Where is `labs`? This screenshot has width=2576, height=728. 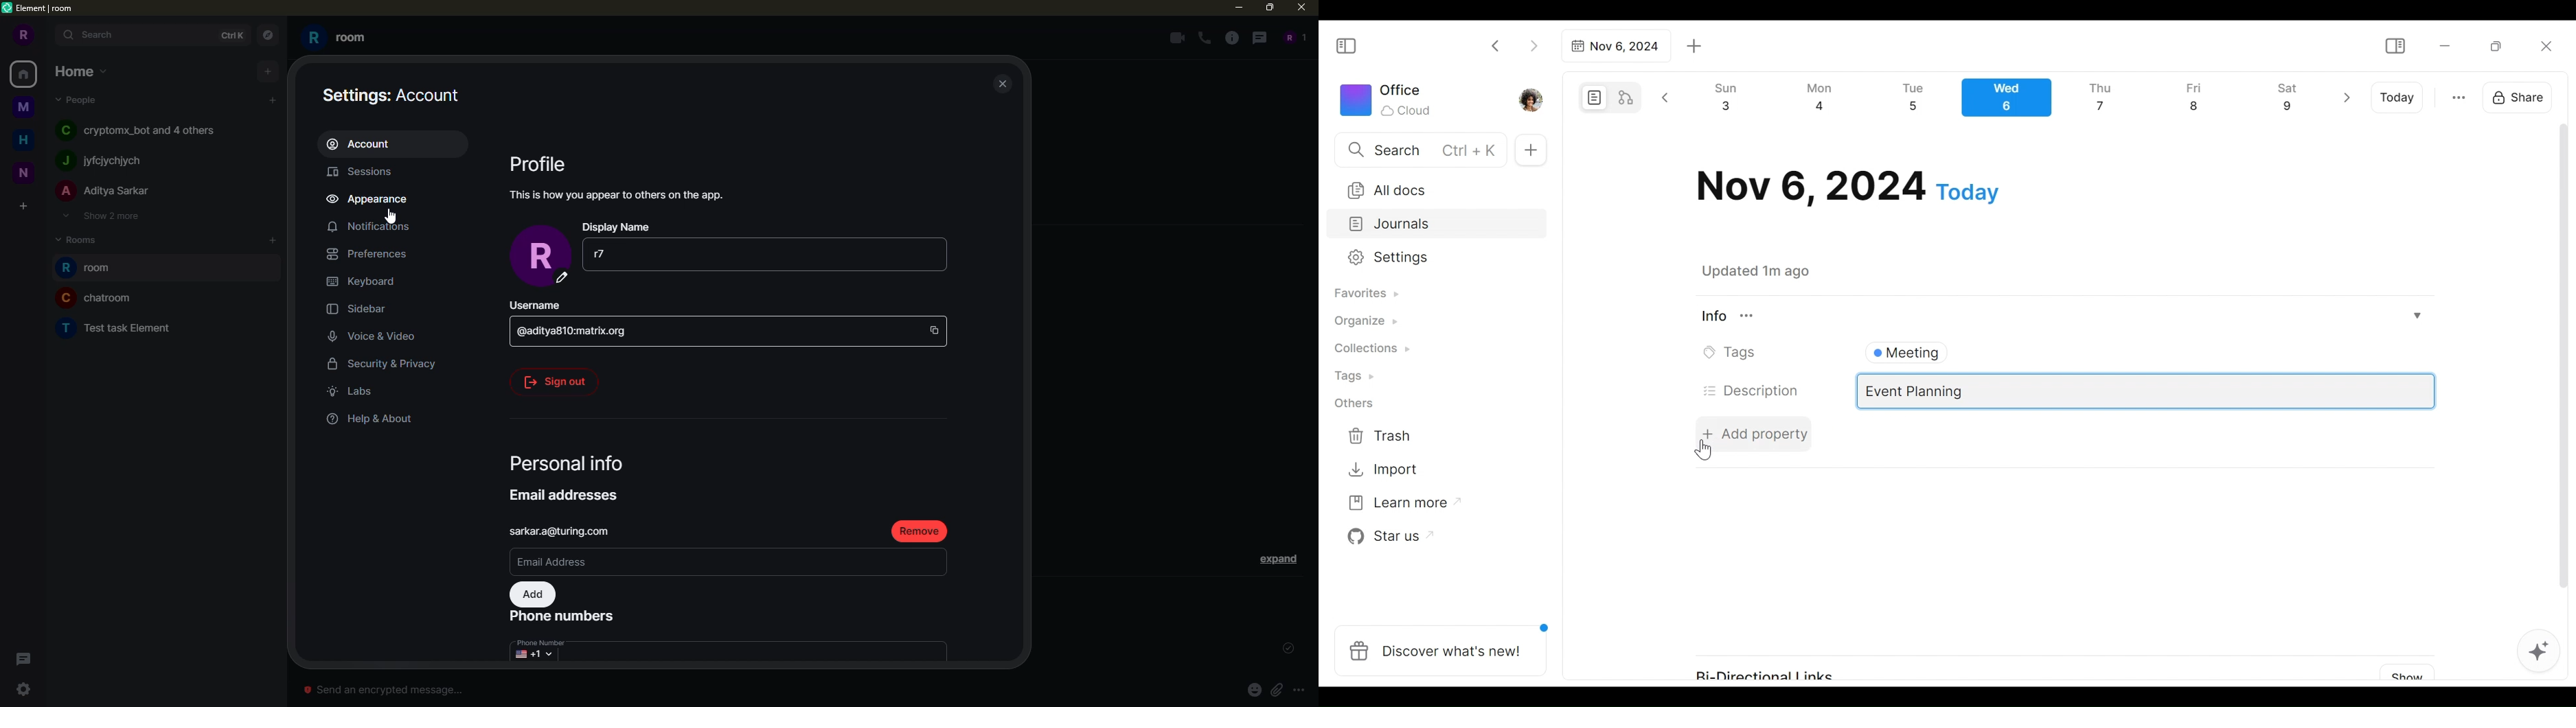
labs is located at coordinates (354, 391).